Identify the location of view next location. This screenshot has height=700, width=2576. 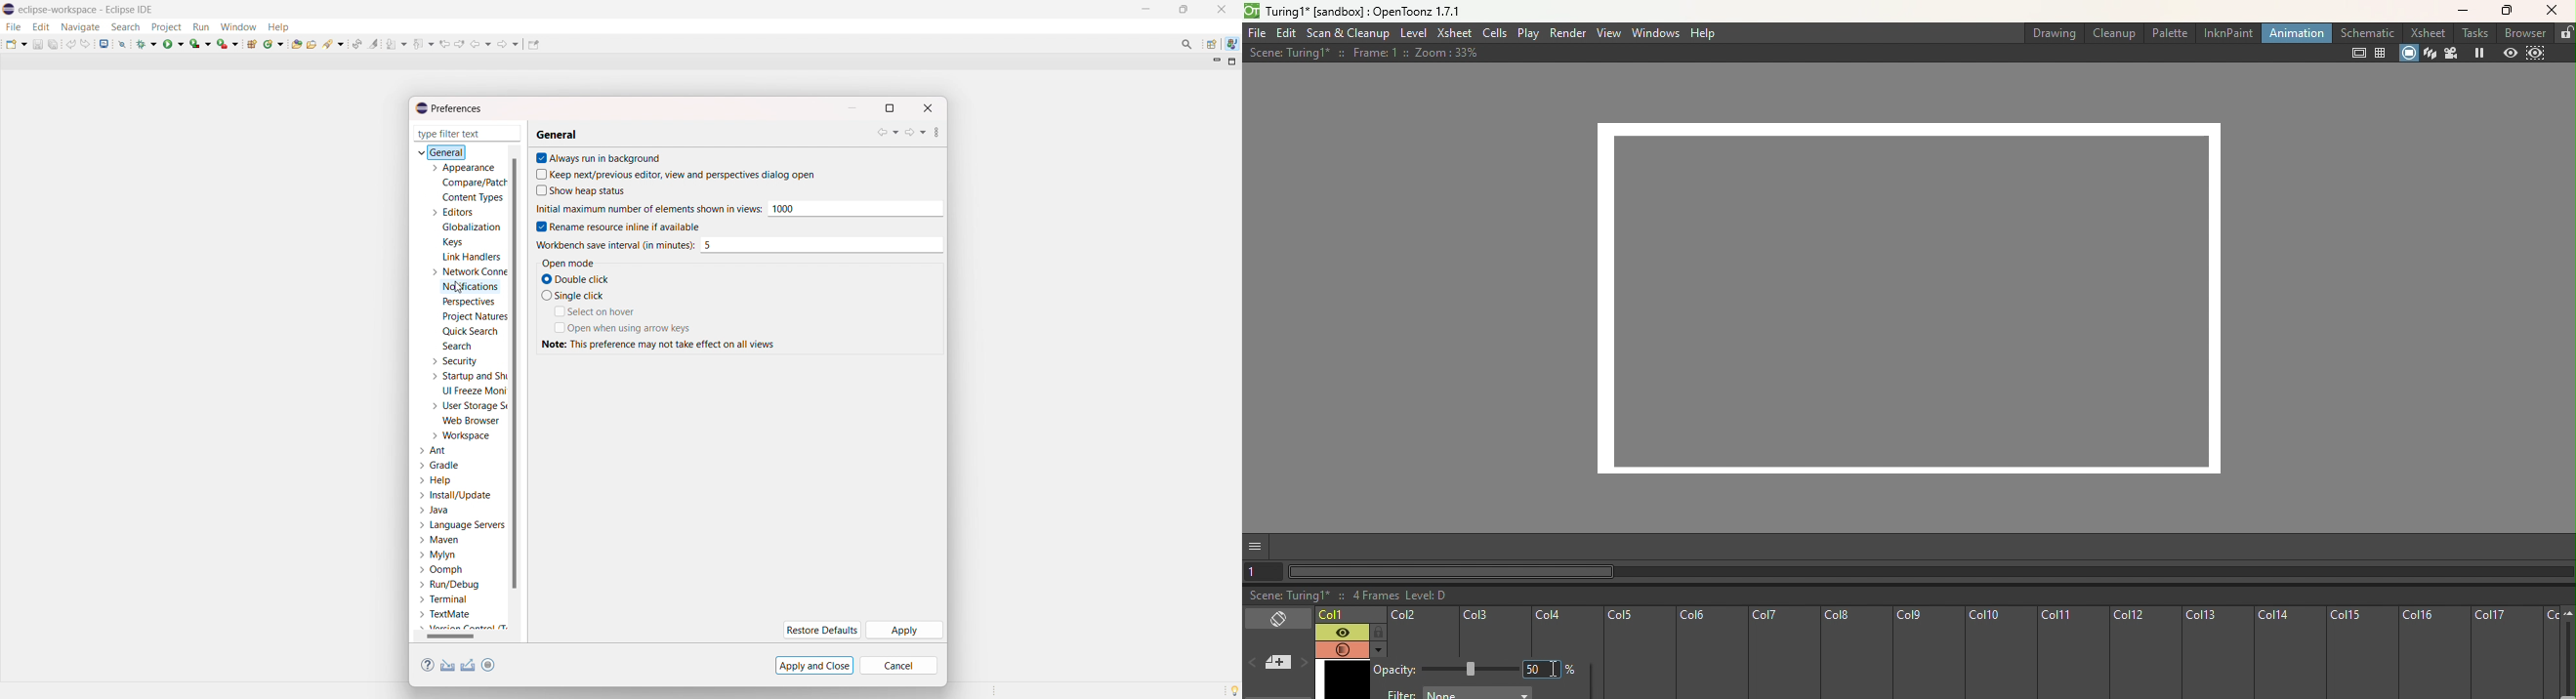
(460, 43).